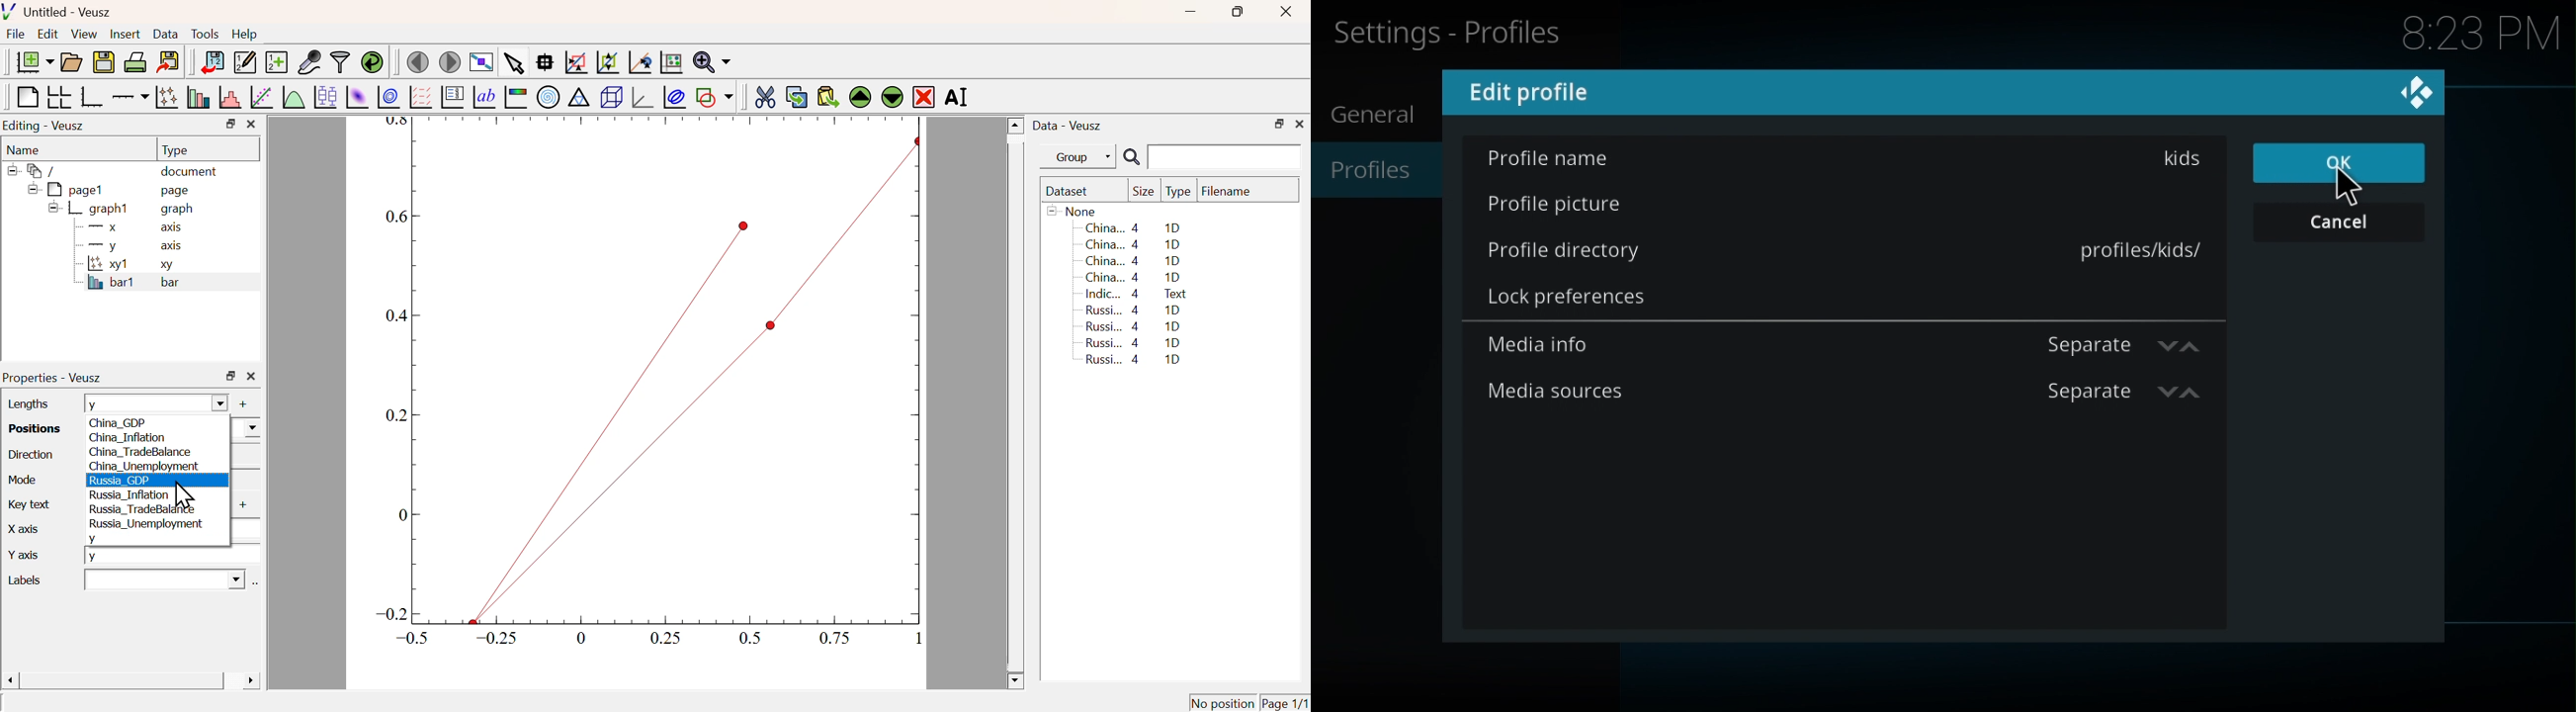  What do you see at coordinates (479, 64) in the screenshot?
I see `View plot fullscreen` at bounding box center [479, 64].